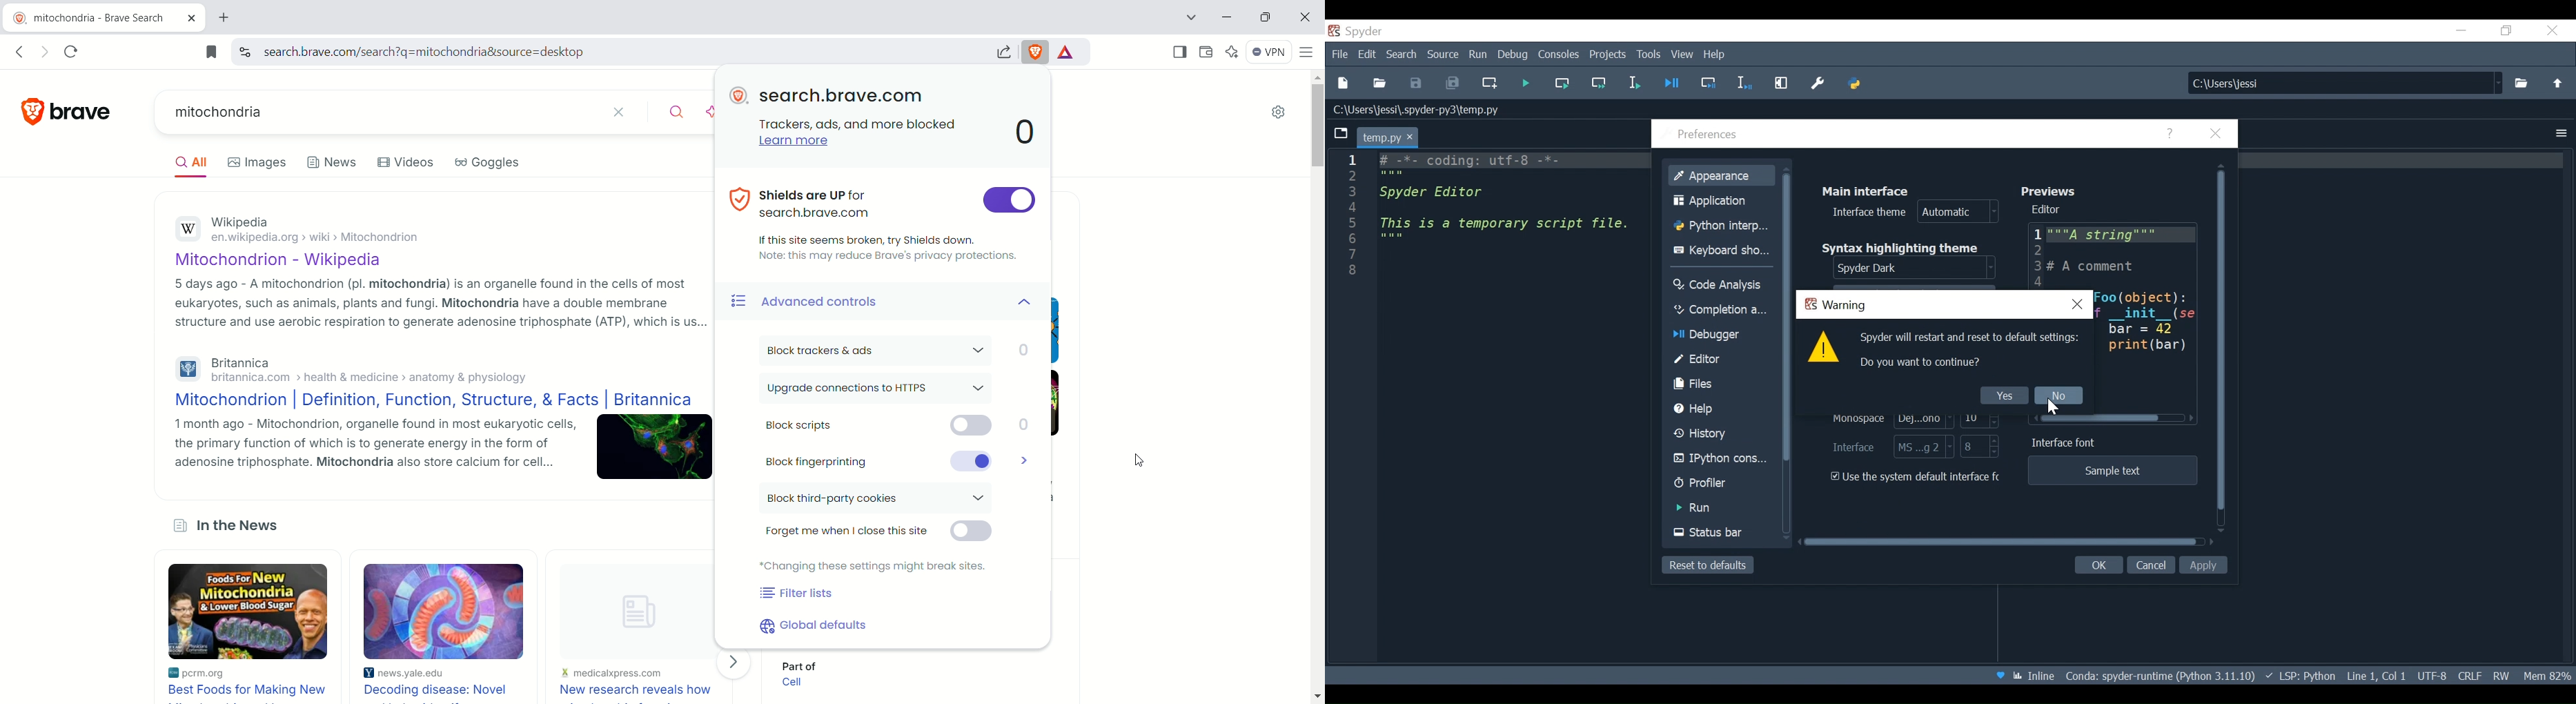 The height and width of the screenshot is (728, 2576). What do you see at coordinates (1037, 50) in the screenshot?
I see `brave shield` at bounding box center [1037, 50].